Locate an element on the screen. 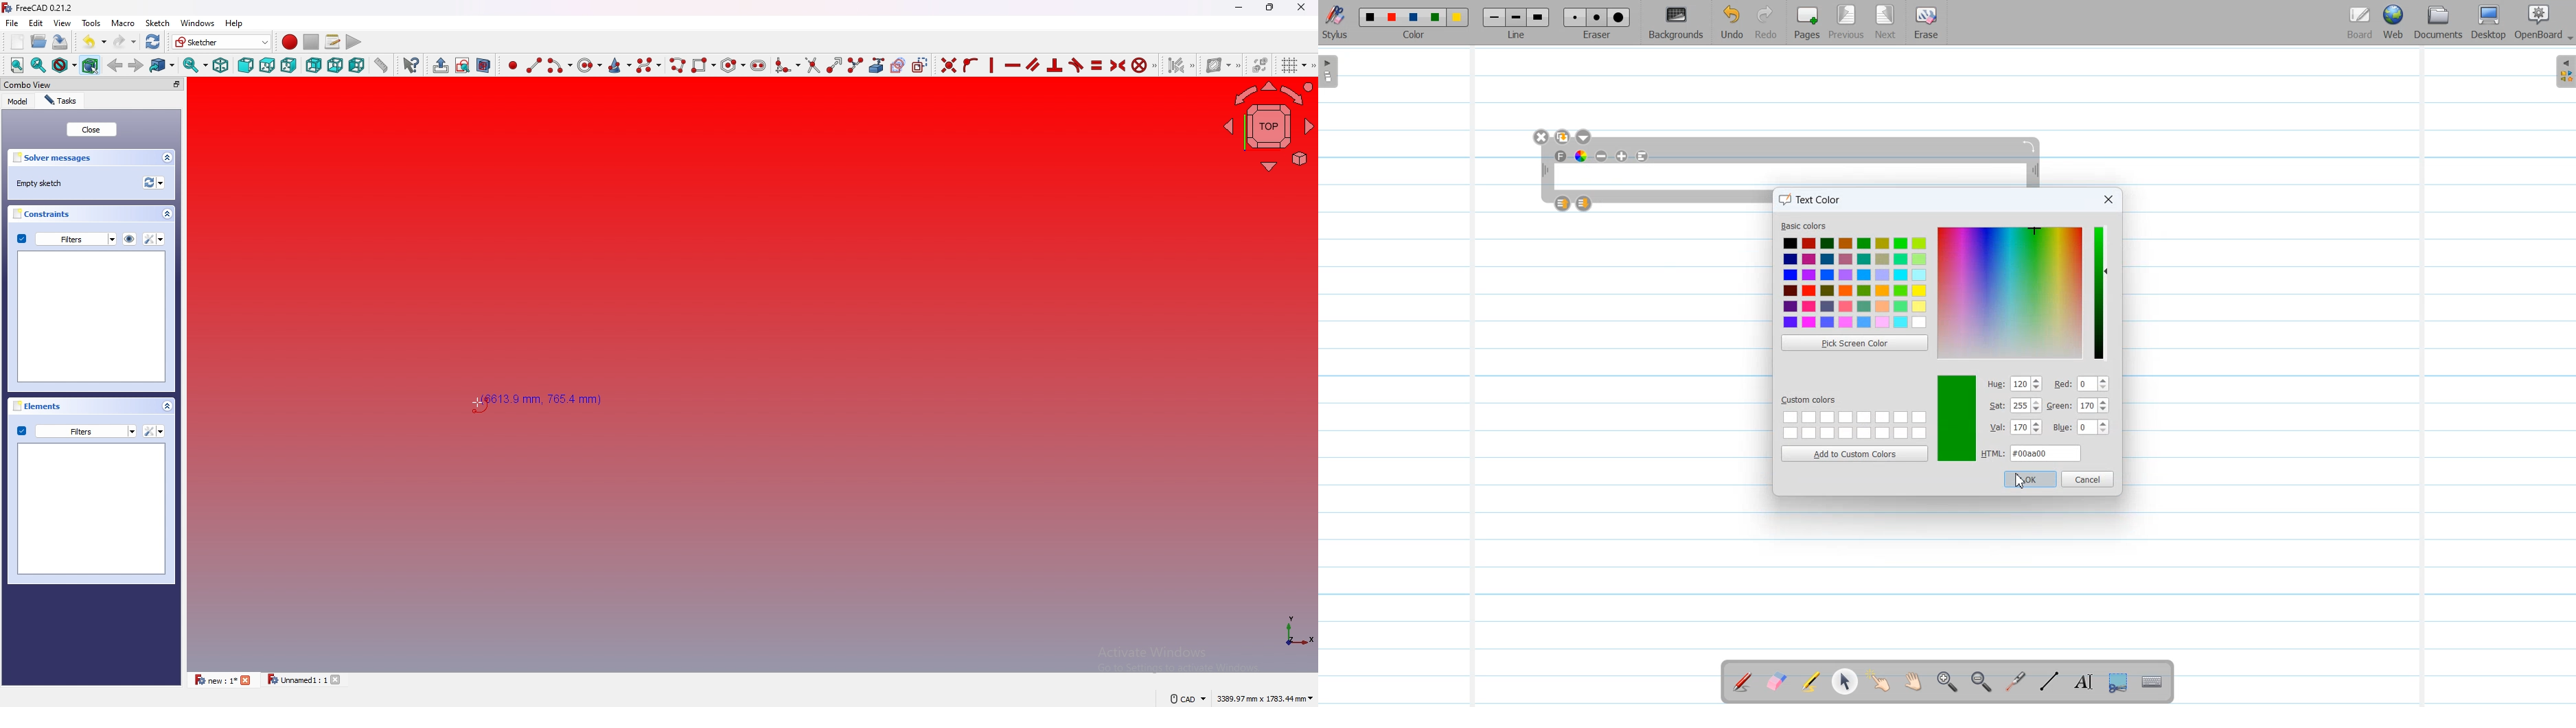  create arc is located at coordinates (559, 66).